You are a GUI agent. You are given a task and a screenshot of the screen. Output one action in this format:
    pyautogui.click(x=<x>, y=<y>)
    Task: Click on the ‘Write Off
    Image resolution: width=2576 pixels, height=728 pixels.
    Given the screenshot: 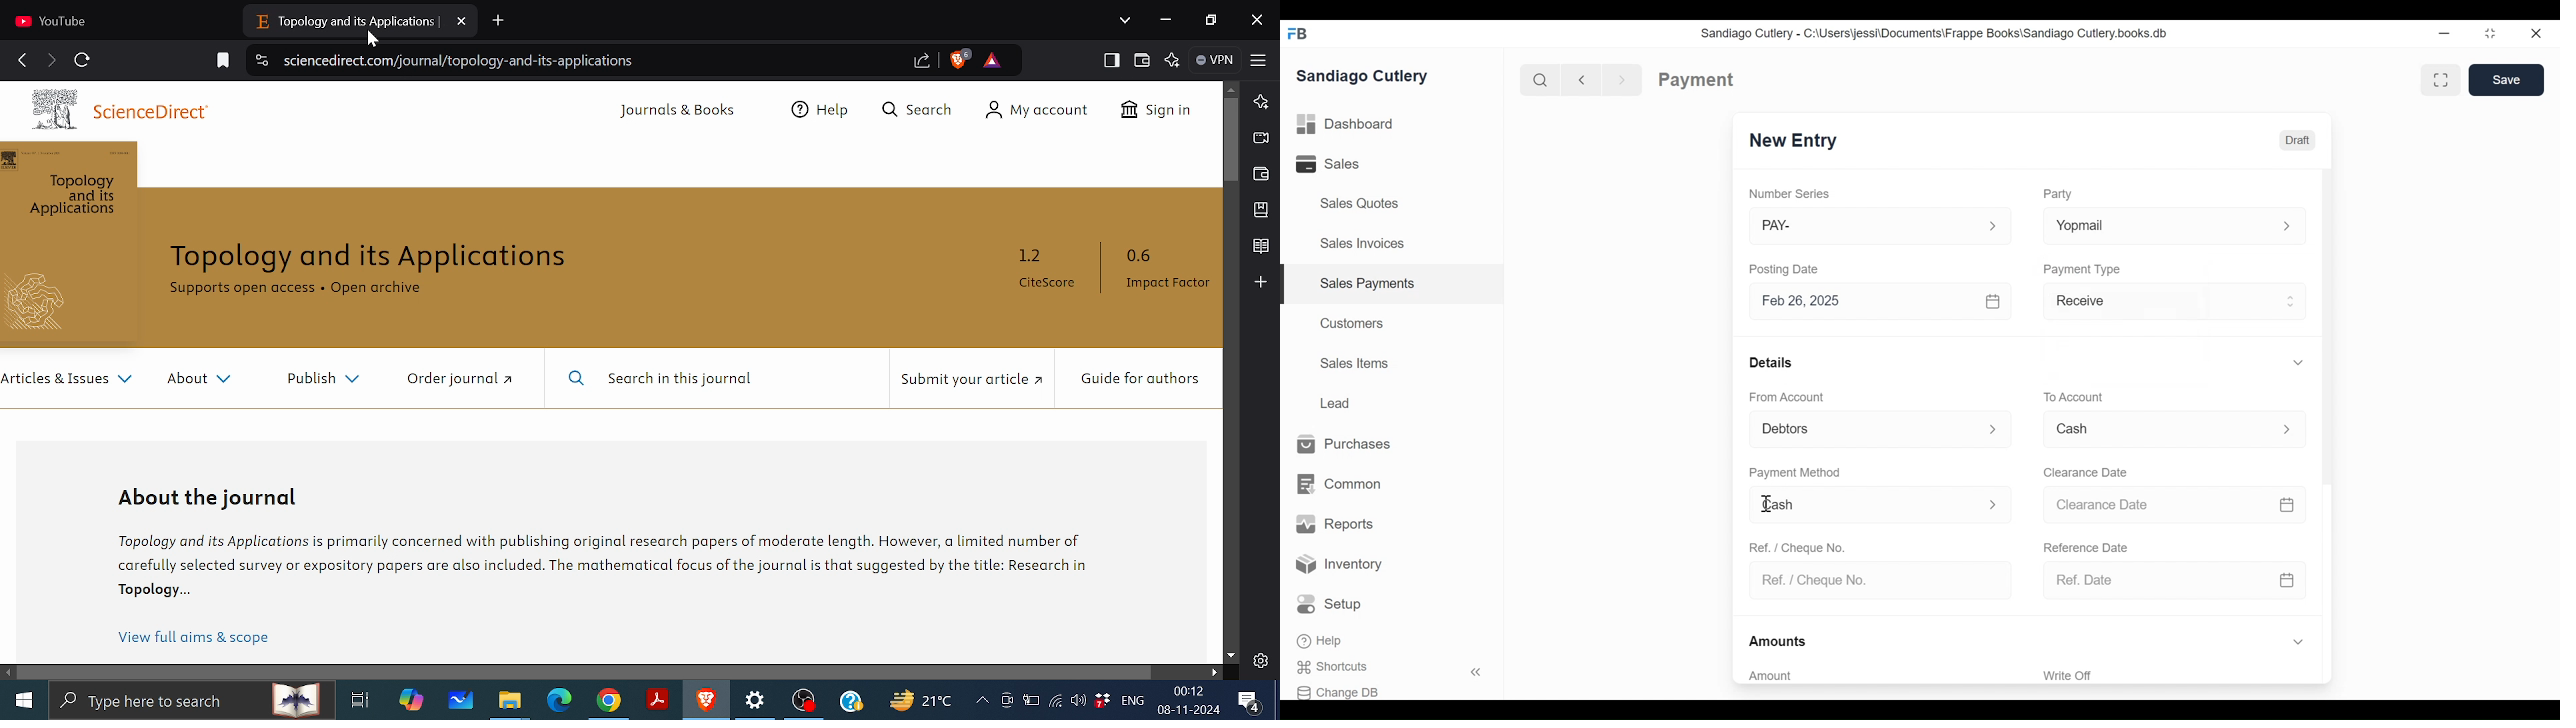 What is the action you would take?
    pyautogui.click(x=2176, y=675)
    